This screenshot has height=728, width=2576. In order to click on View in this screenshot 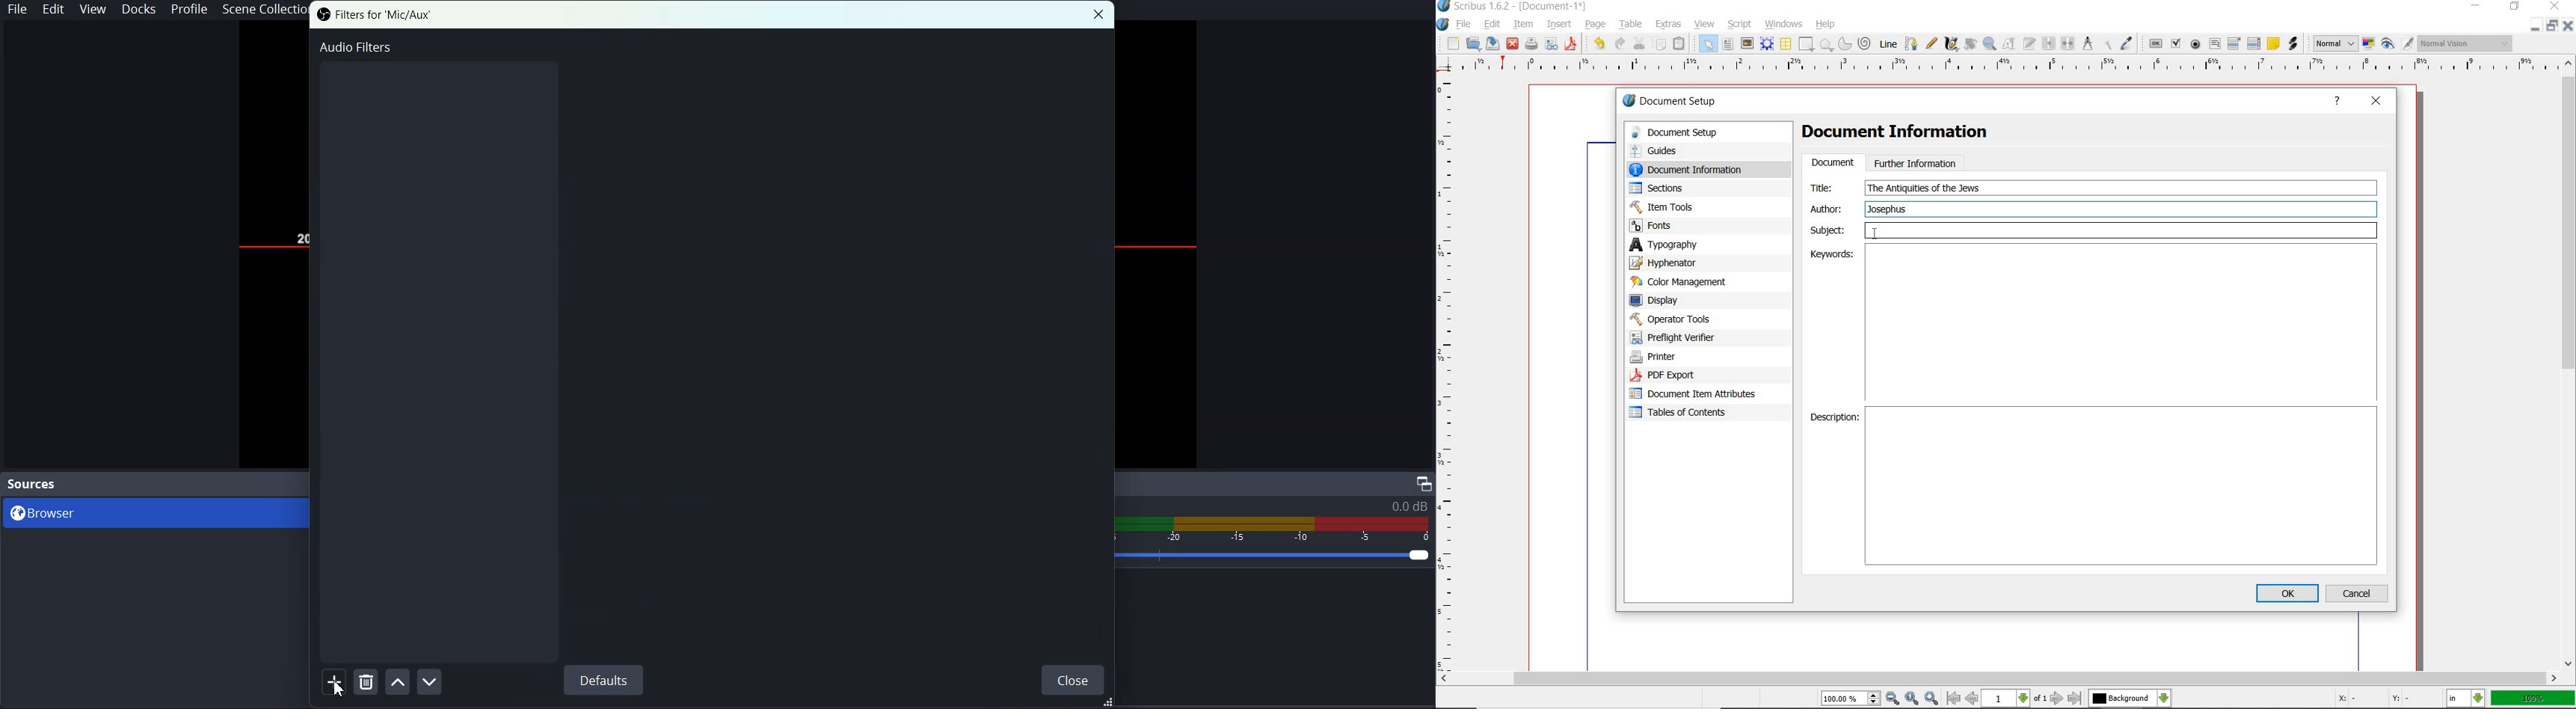, I will do `click(93, 10)`.